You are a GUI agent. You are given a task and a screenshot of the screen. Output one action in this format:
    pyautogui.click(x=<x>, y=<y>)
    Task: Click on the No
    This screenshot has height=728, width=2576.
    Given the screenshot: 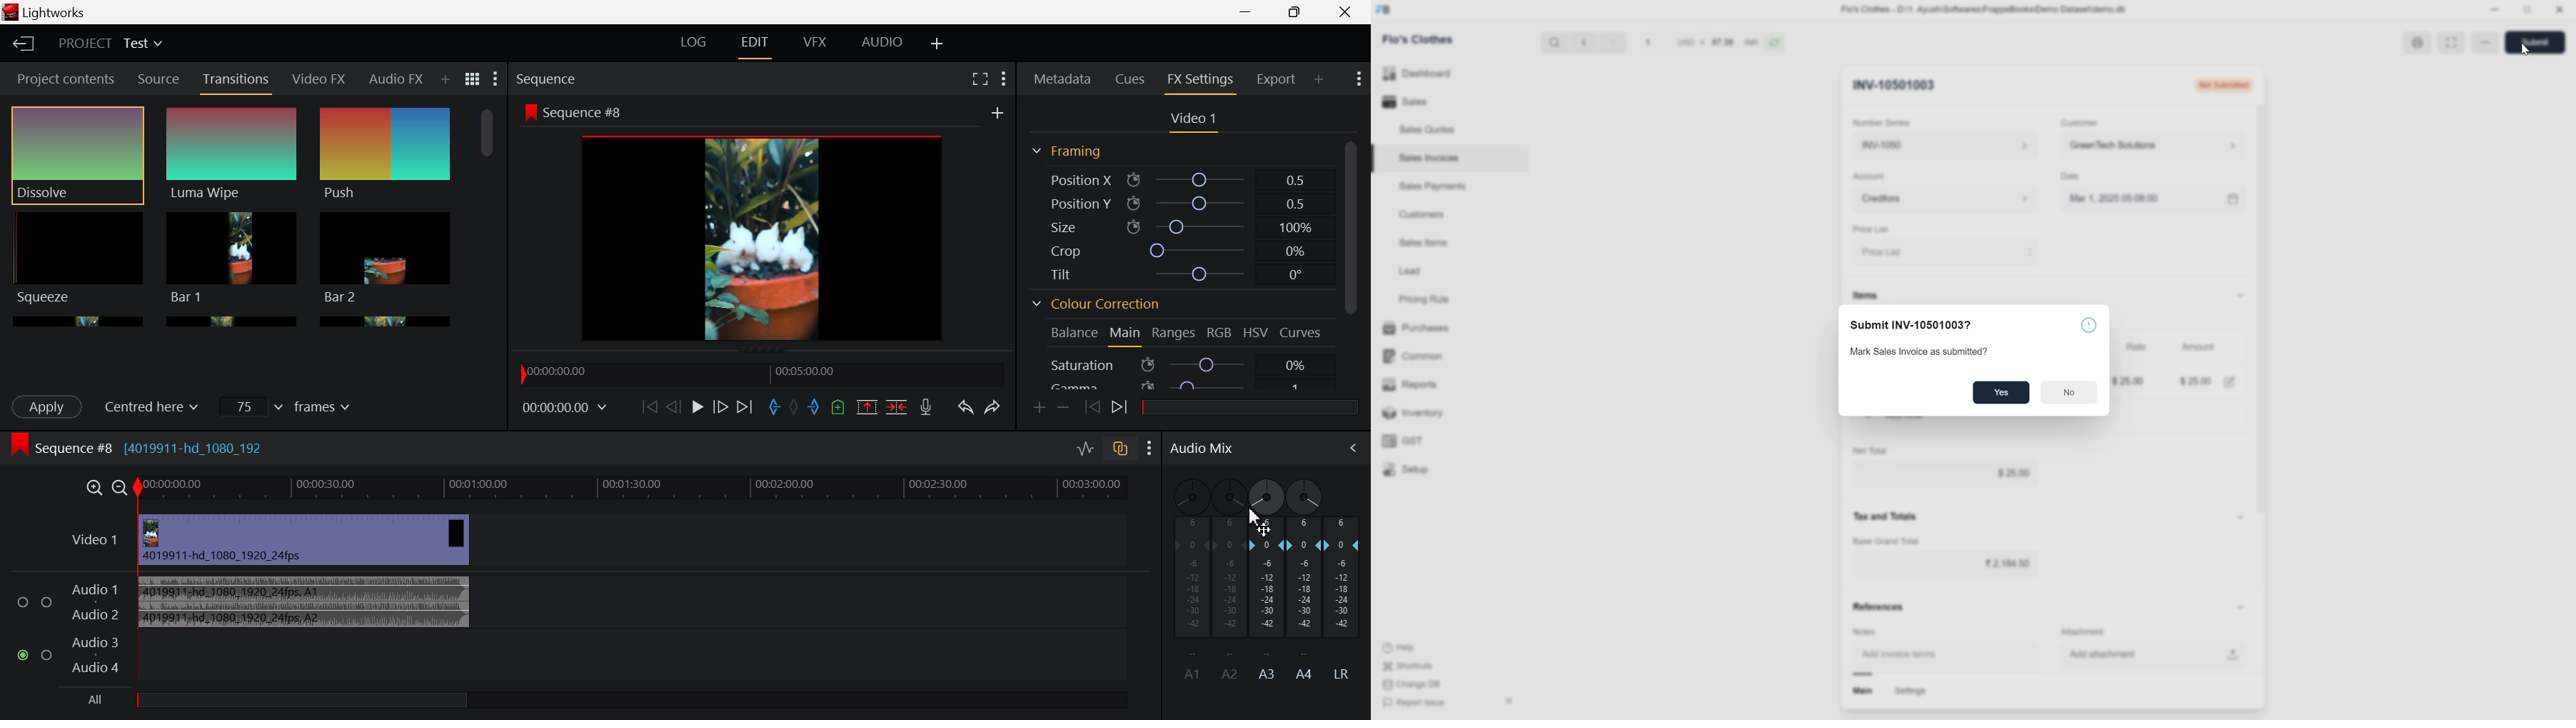 What is the action you would take?
    pyautogui.click(x=2066, y=393)
    